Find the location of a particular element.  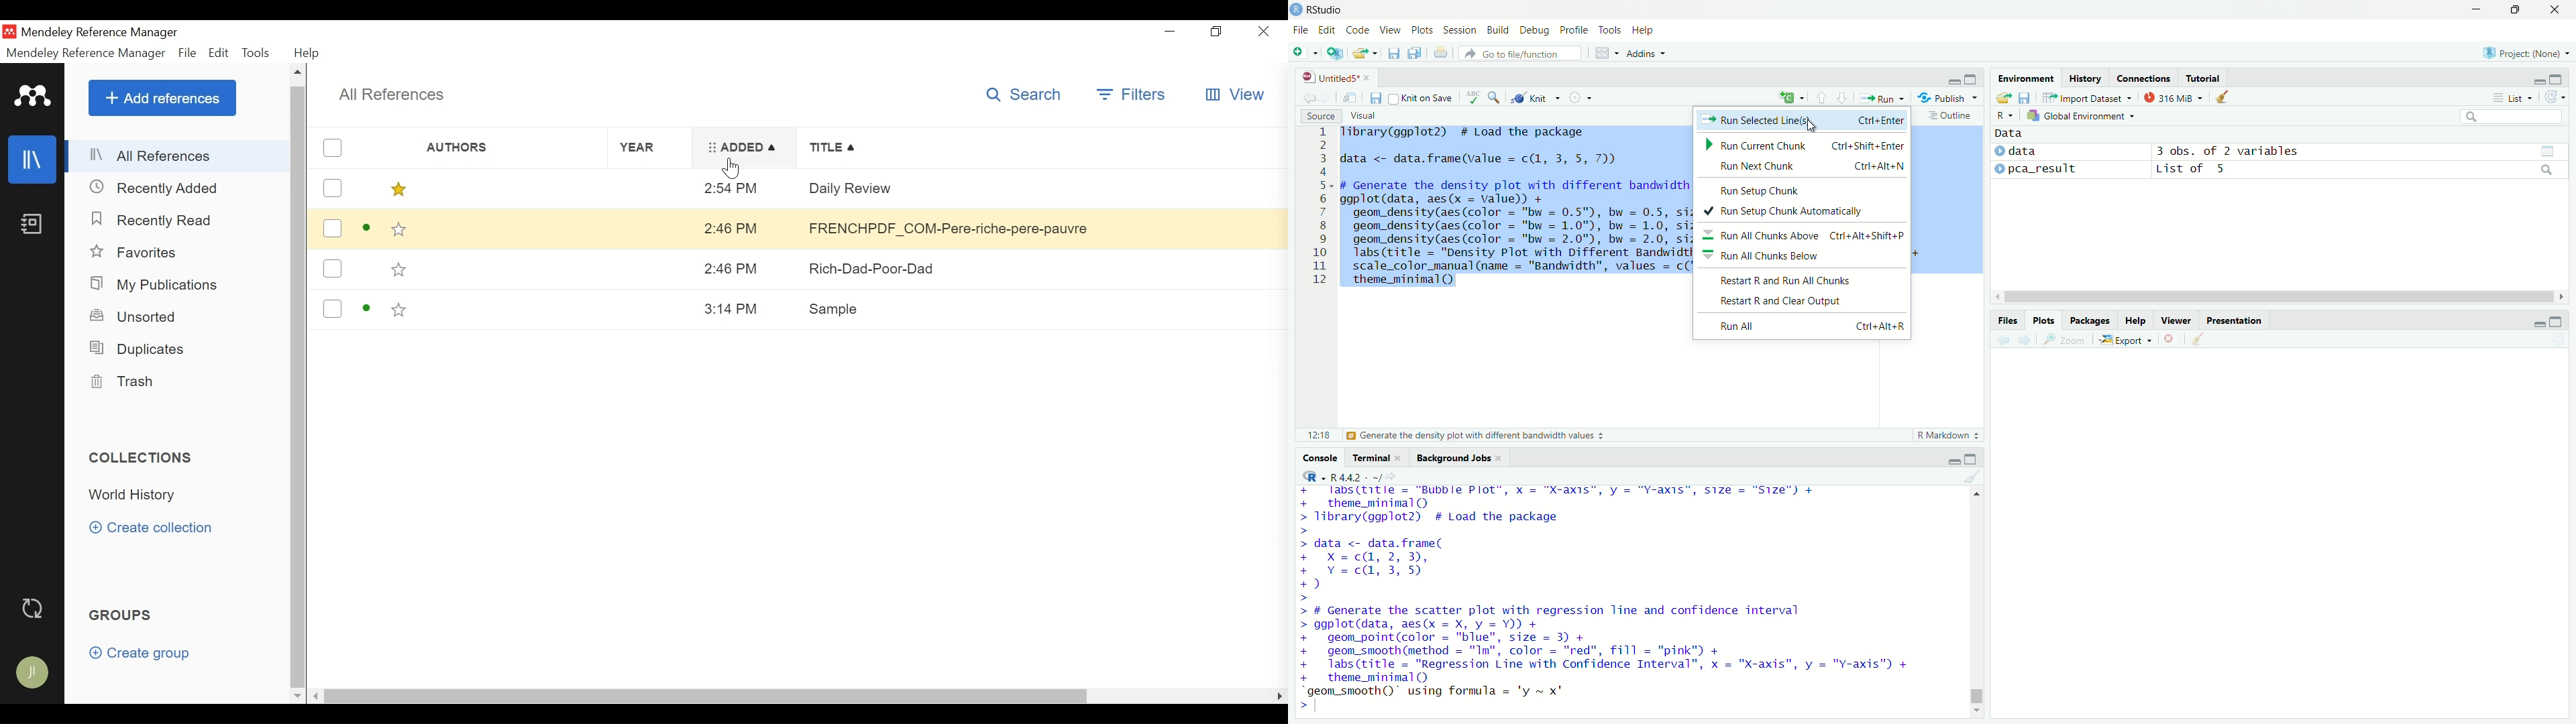

Console is located at coordinates (1319, 457).